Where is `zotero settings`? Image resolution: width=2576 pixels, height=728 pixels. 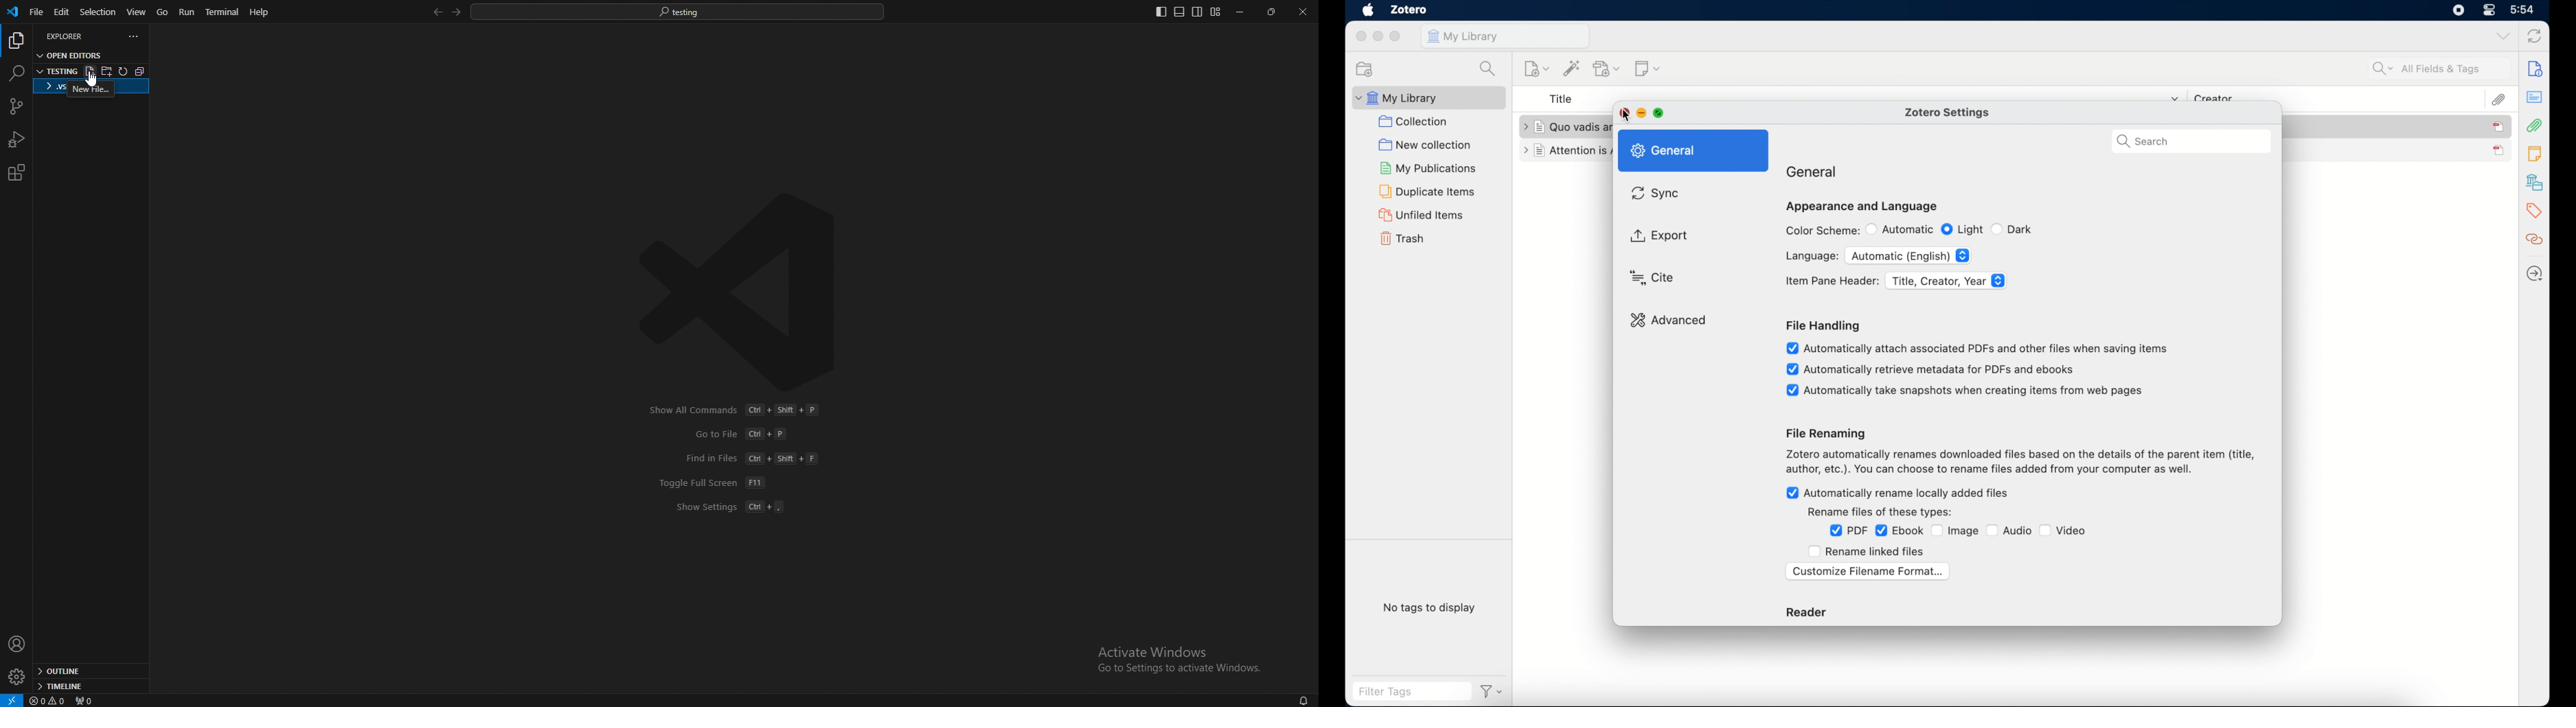
zotero settings is located at coordinates (1948, 115).